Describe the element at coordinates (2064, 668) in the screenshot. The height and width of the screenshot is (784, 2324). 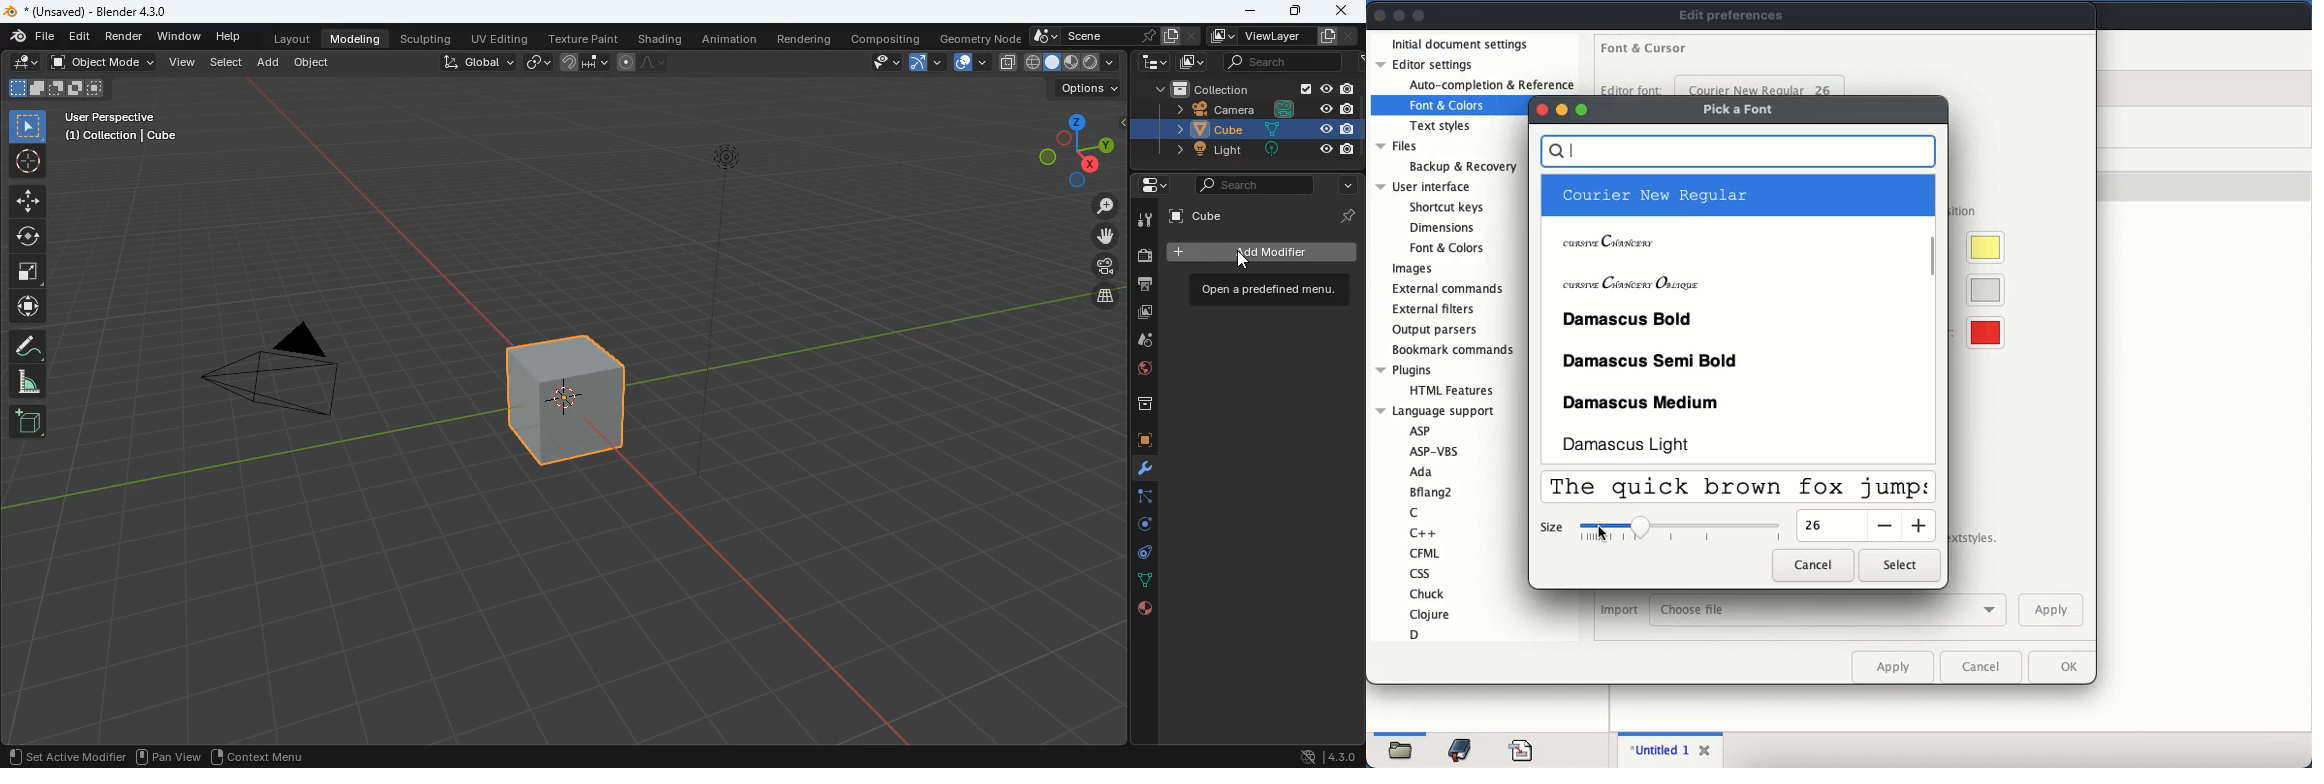
I see `ok` at that location.